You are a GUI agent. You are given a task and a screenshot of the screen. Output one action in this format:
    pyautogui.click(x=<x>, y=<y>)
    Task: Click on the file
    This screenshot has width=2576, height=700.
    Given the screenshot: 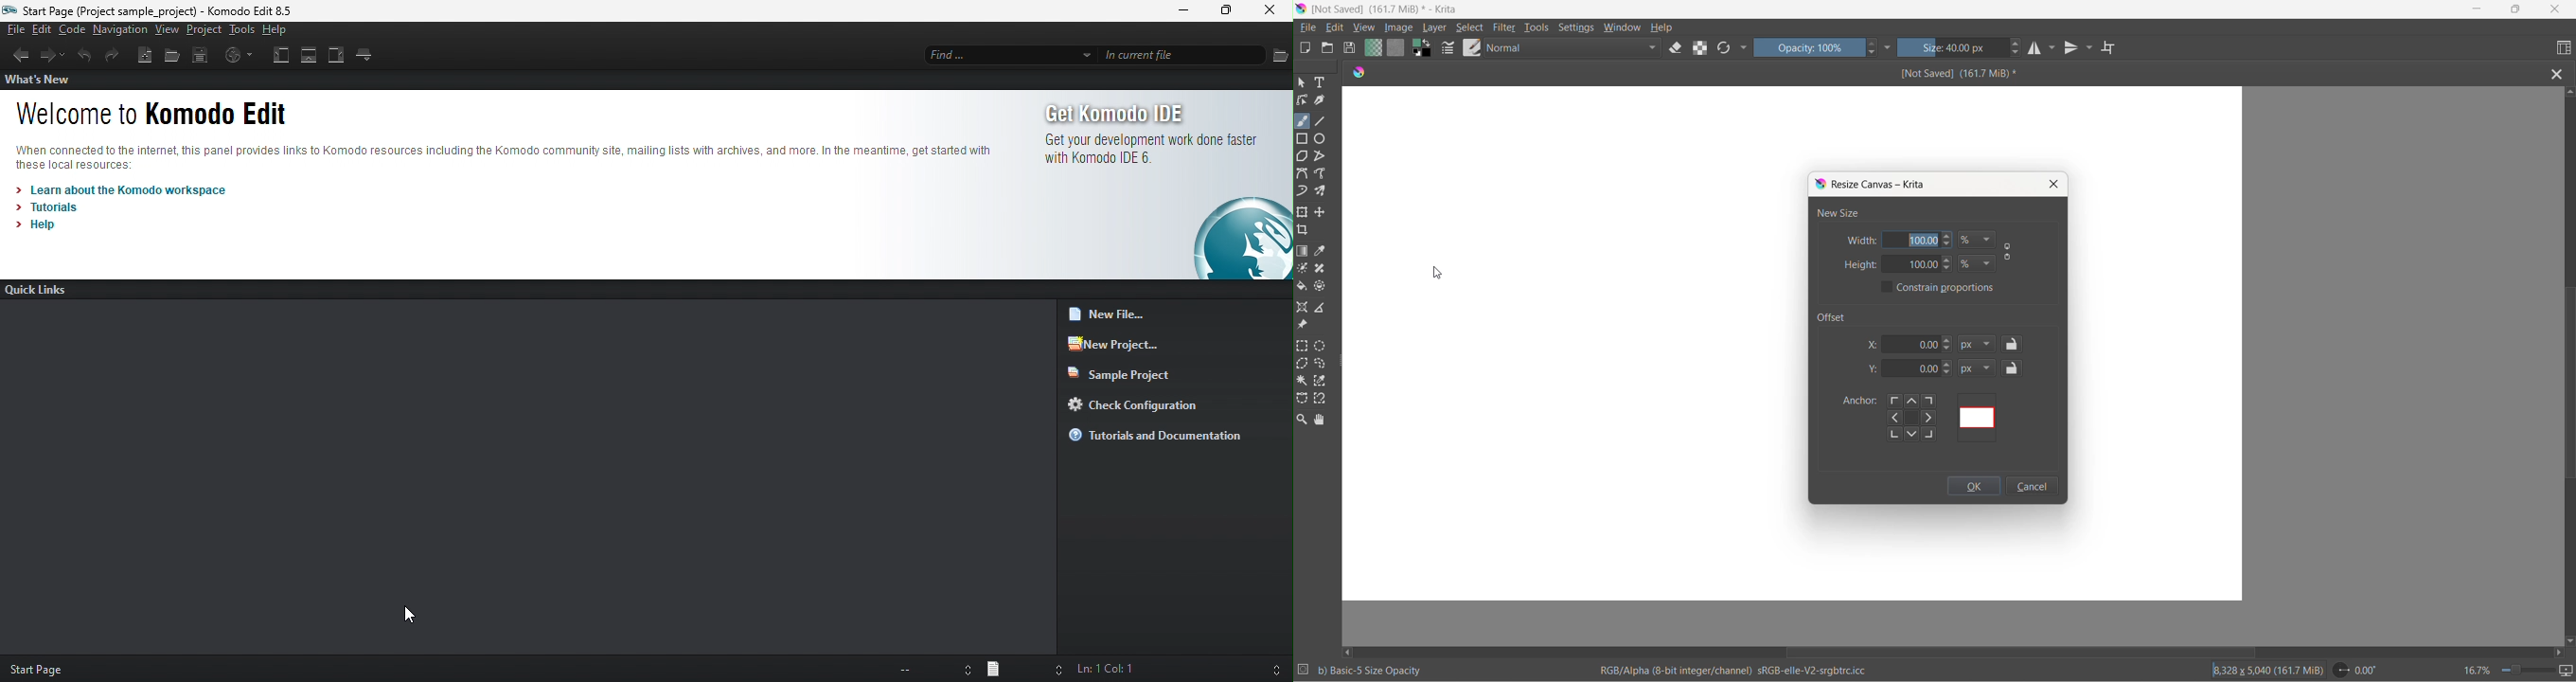 What is the action you would take?
    pyautogui.click(x=1310, y=28)
    